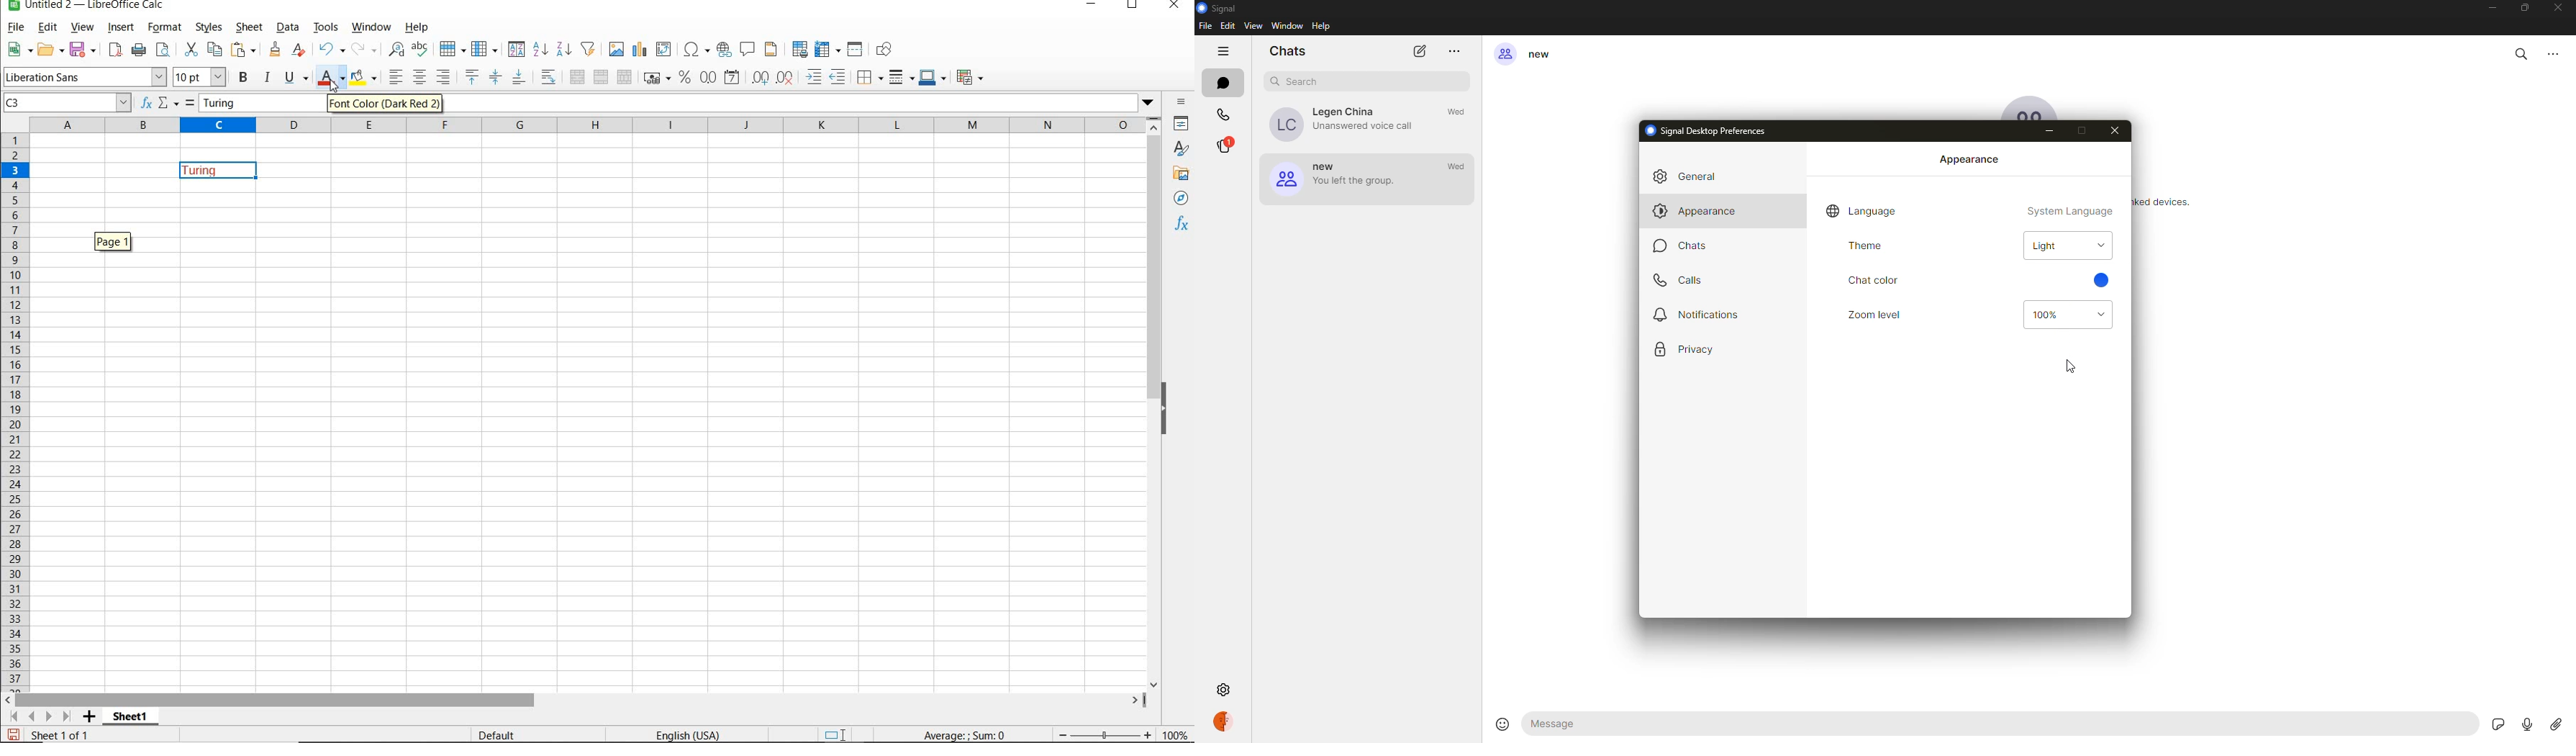 This screenshot has width=2576, height=756. Describe the element at coordinates (686, 78) in the screenshot. I see `FORMAT AS PERCENT` at that location.